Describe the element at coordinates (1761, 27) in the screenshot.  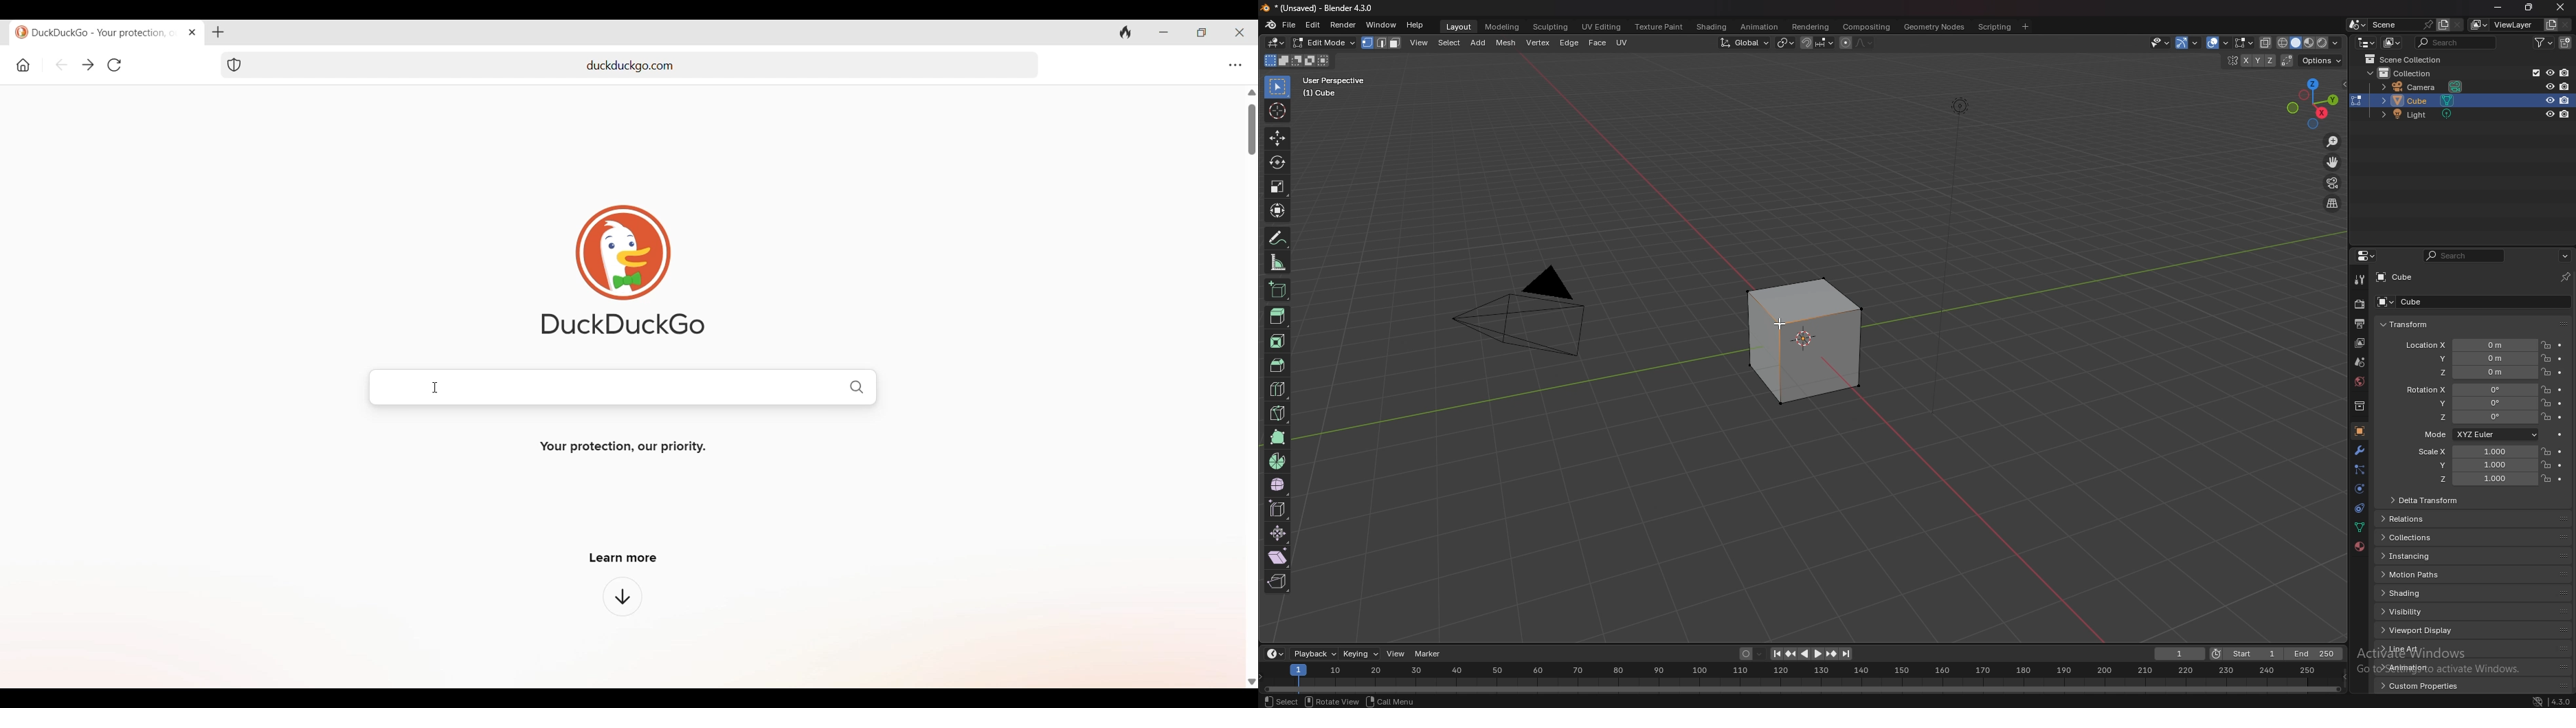
I see `animation` at that location.